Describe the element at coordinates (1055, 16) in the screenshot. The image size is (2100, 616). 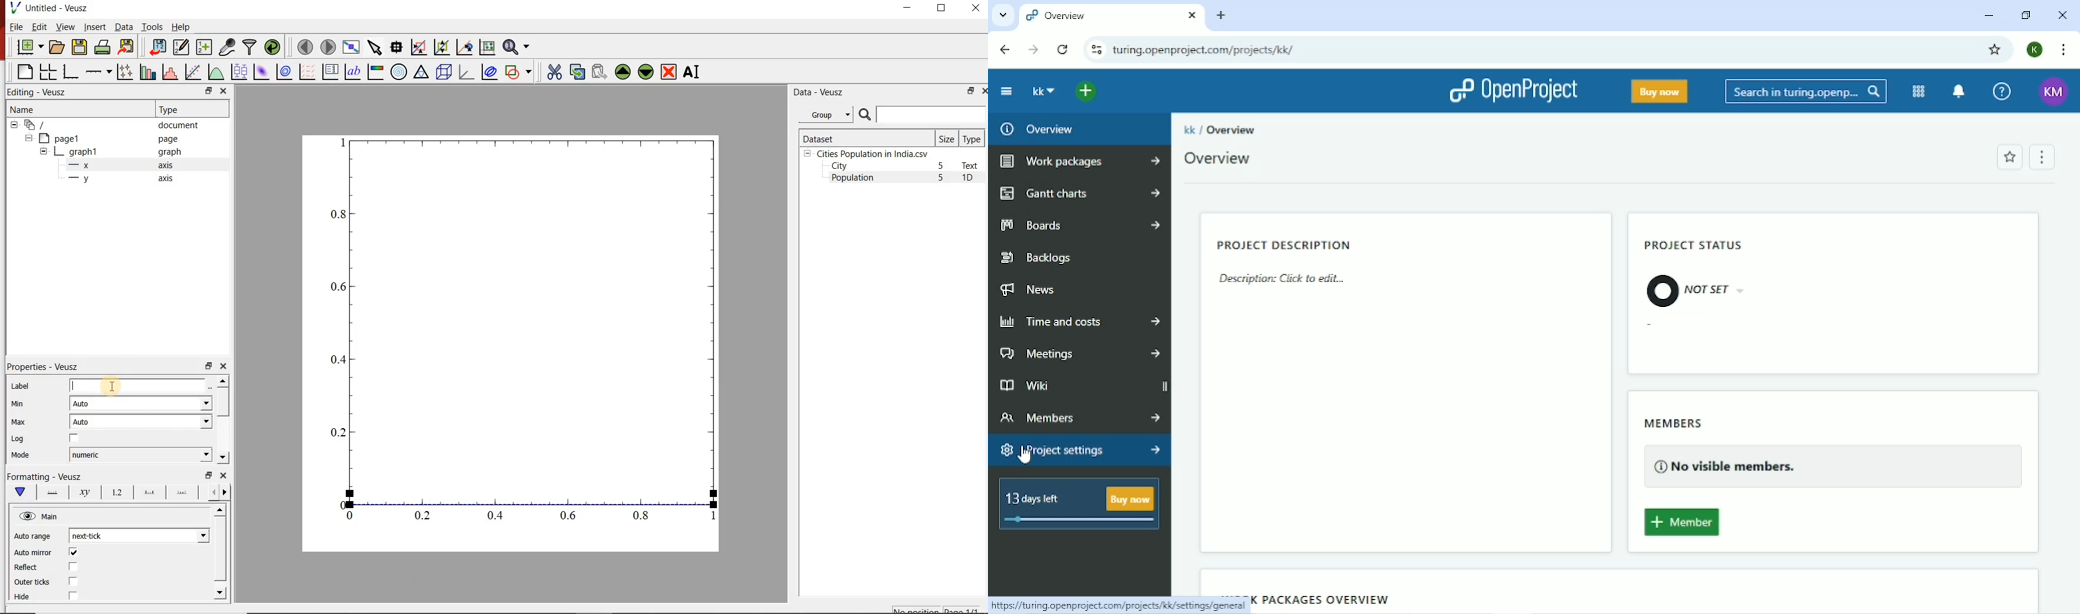
I see `Overview` at that location.